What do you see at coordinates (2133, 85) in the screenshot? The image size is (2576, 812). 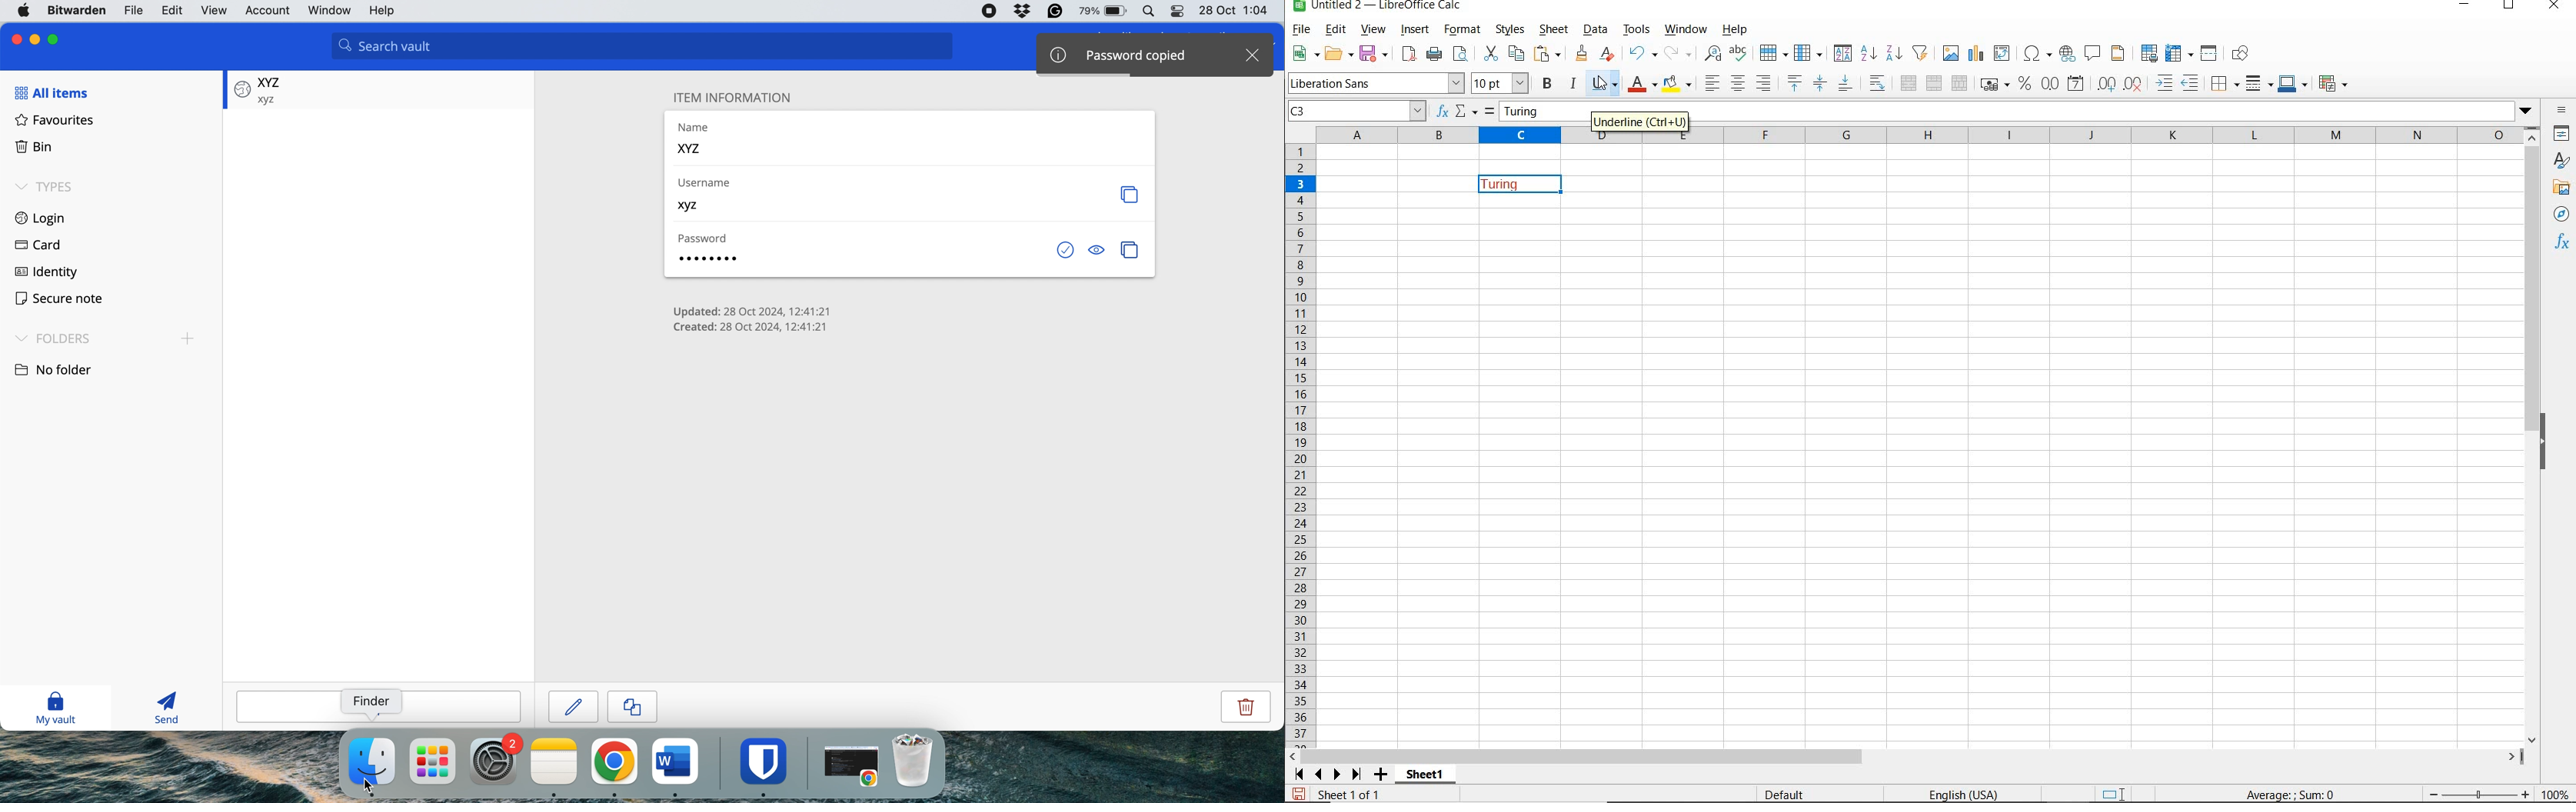 I see `DELETE DECIMAL PLACE` at bounding box center [2133, 85].